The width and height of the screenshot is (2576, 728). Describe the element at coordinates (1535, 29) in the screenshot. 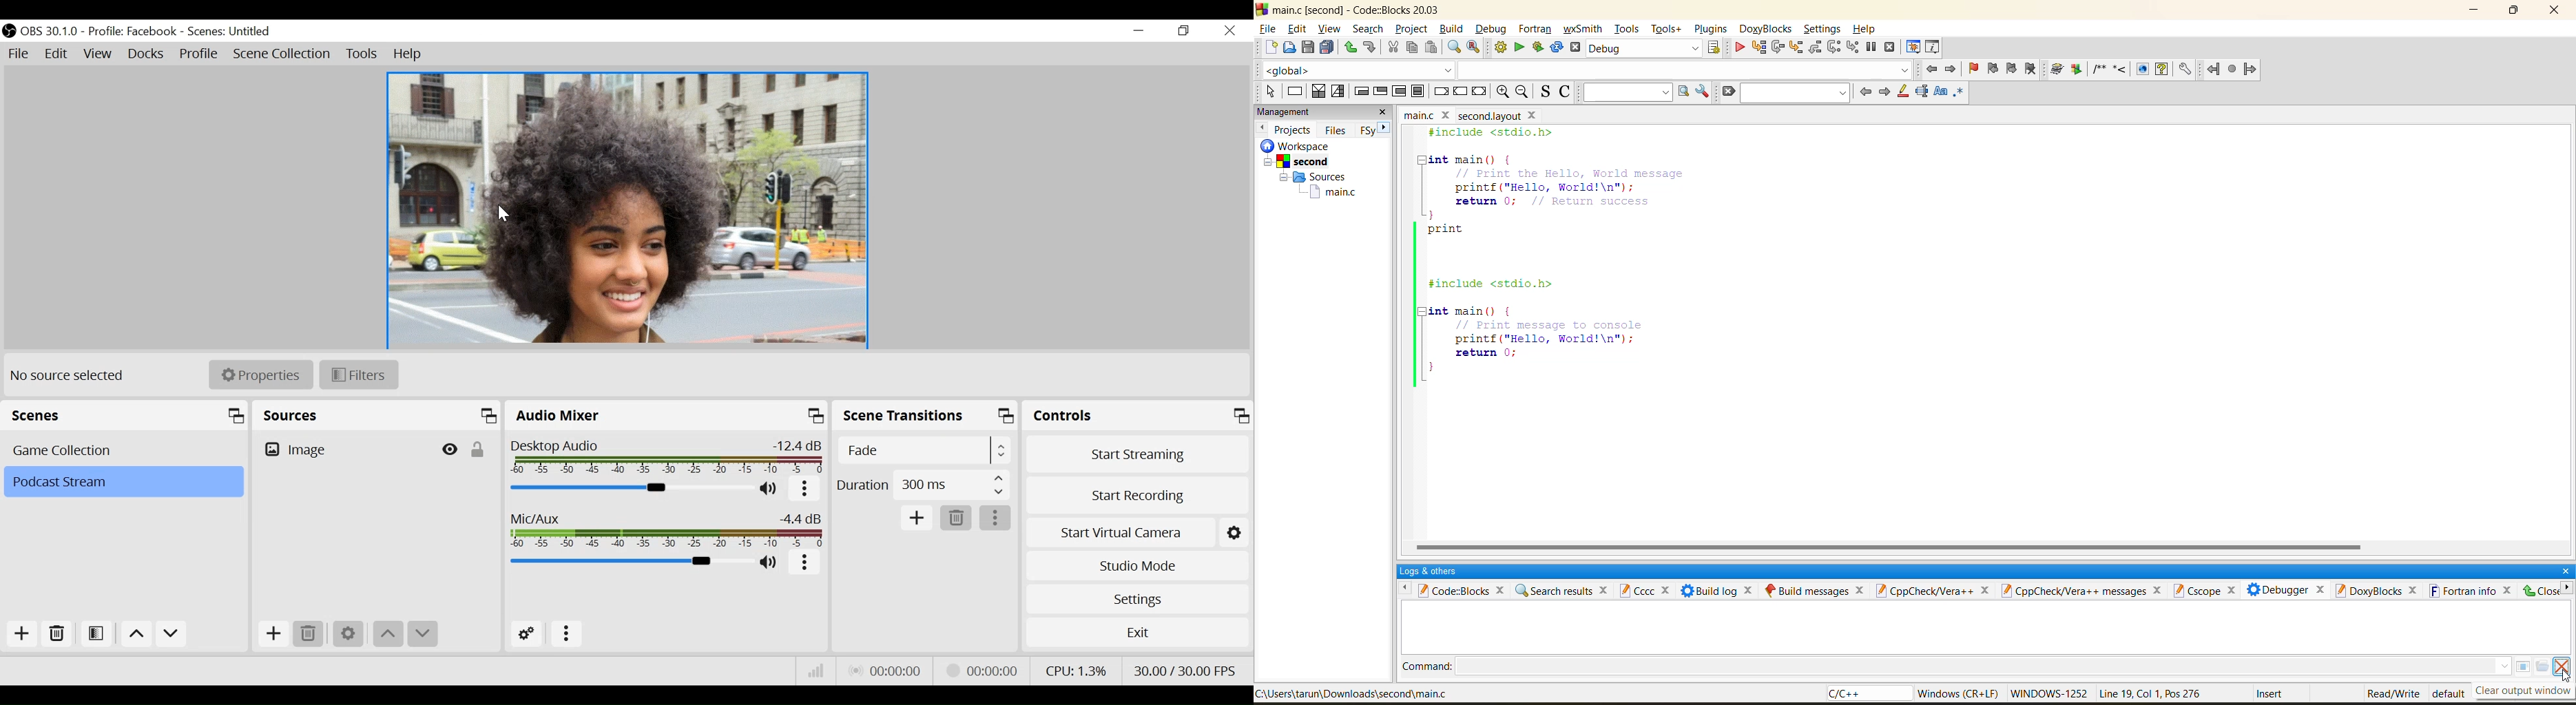

I see `fortran` at that location.